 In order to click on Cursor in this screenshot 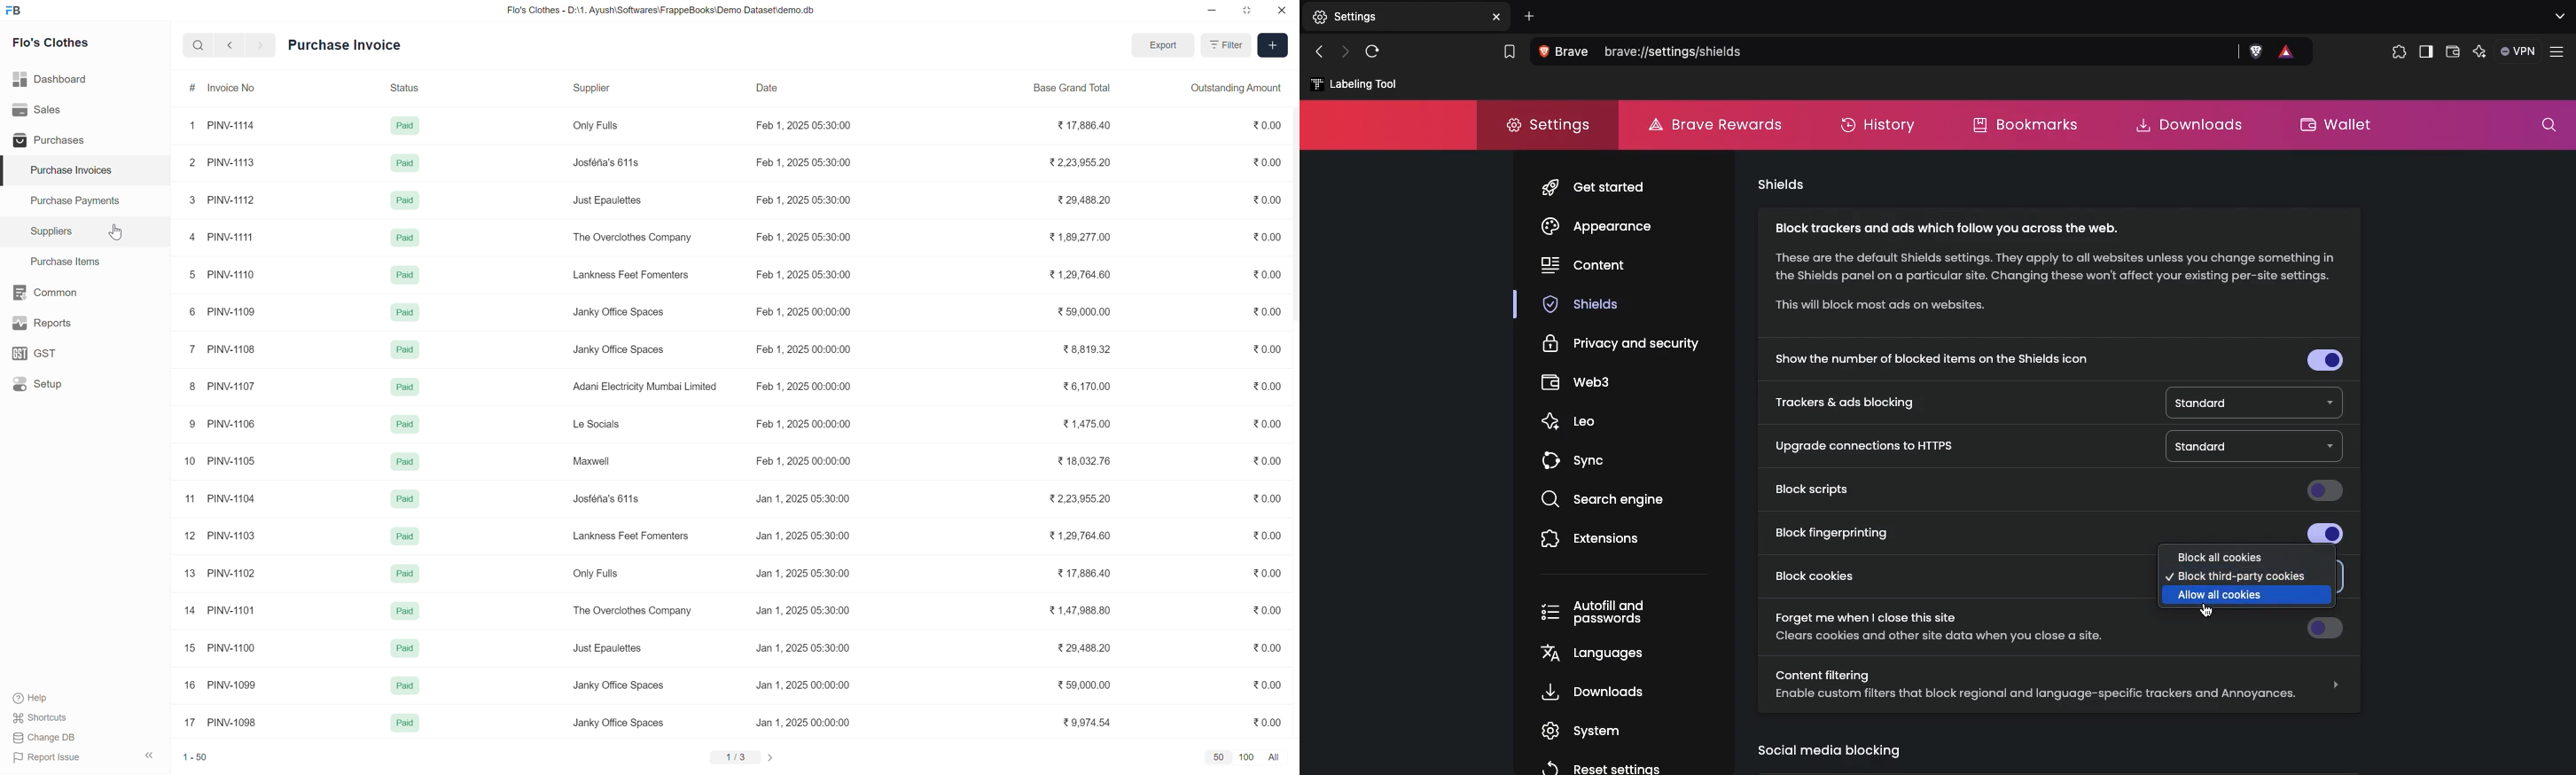, I will do `click(116, 232)`.